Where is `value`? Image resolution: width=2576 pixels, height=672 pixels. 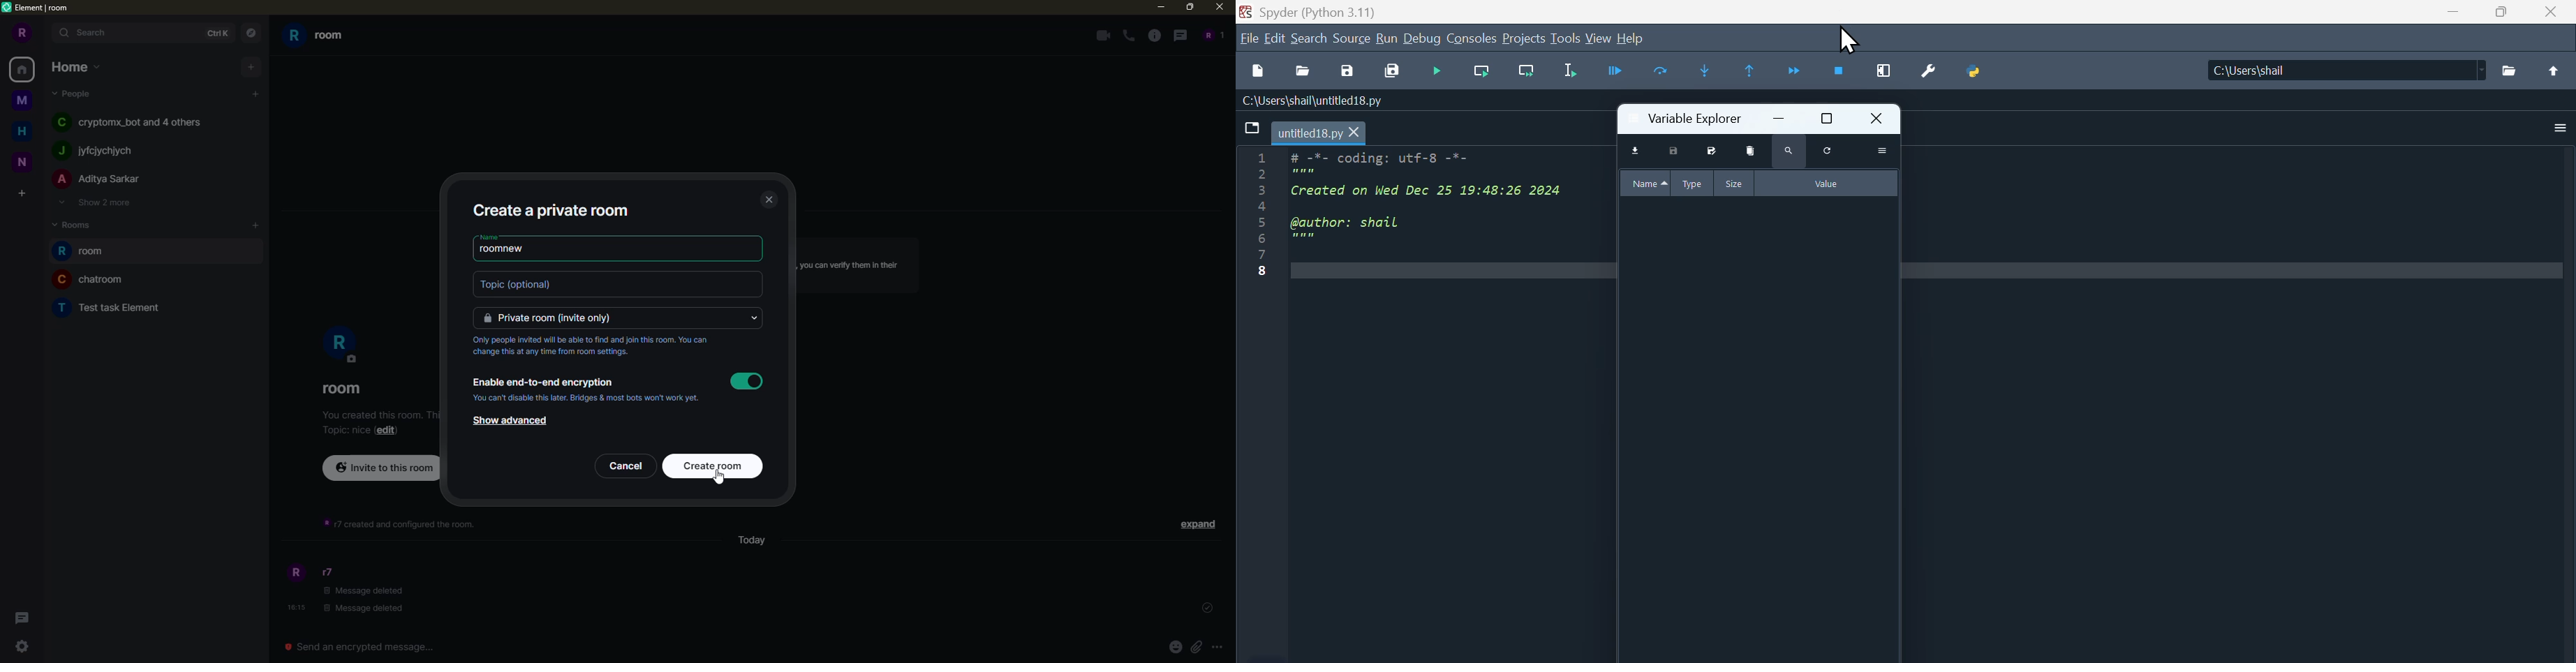 value is located at coordinates (1827, 183).